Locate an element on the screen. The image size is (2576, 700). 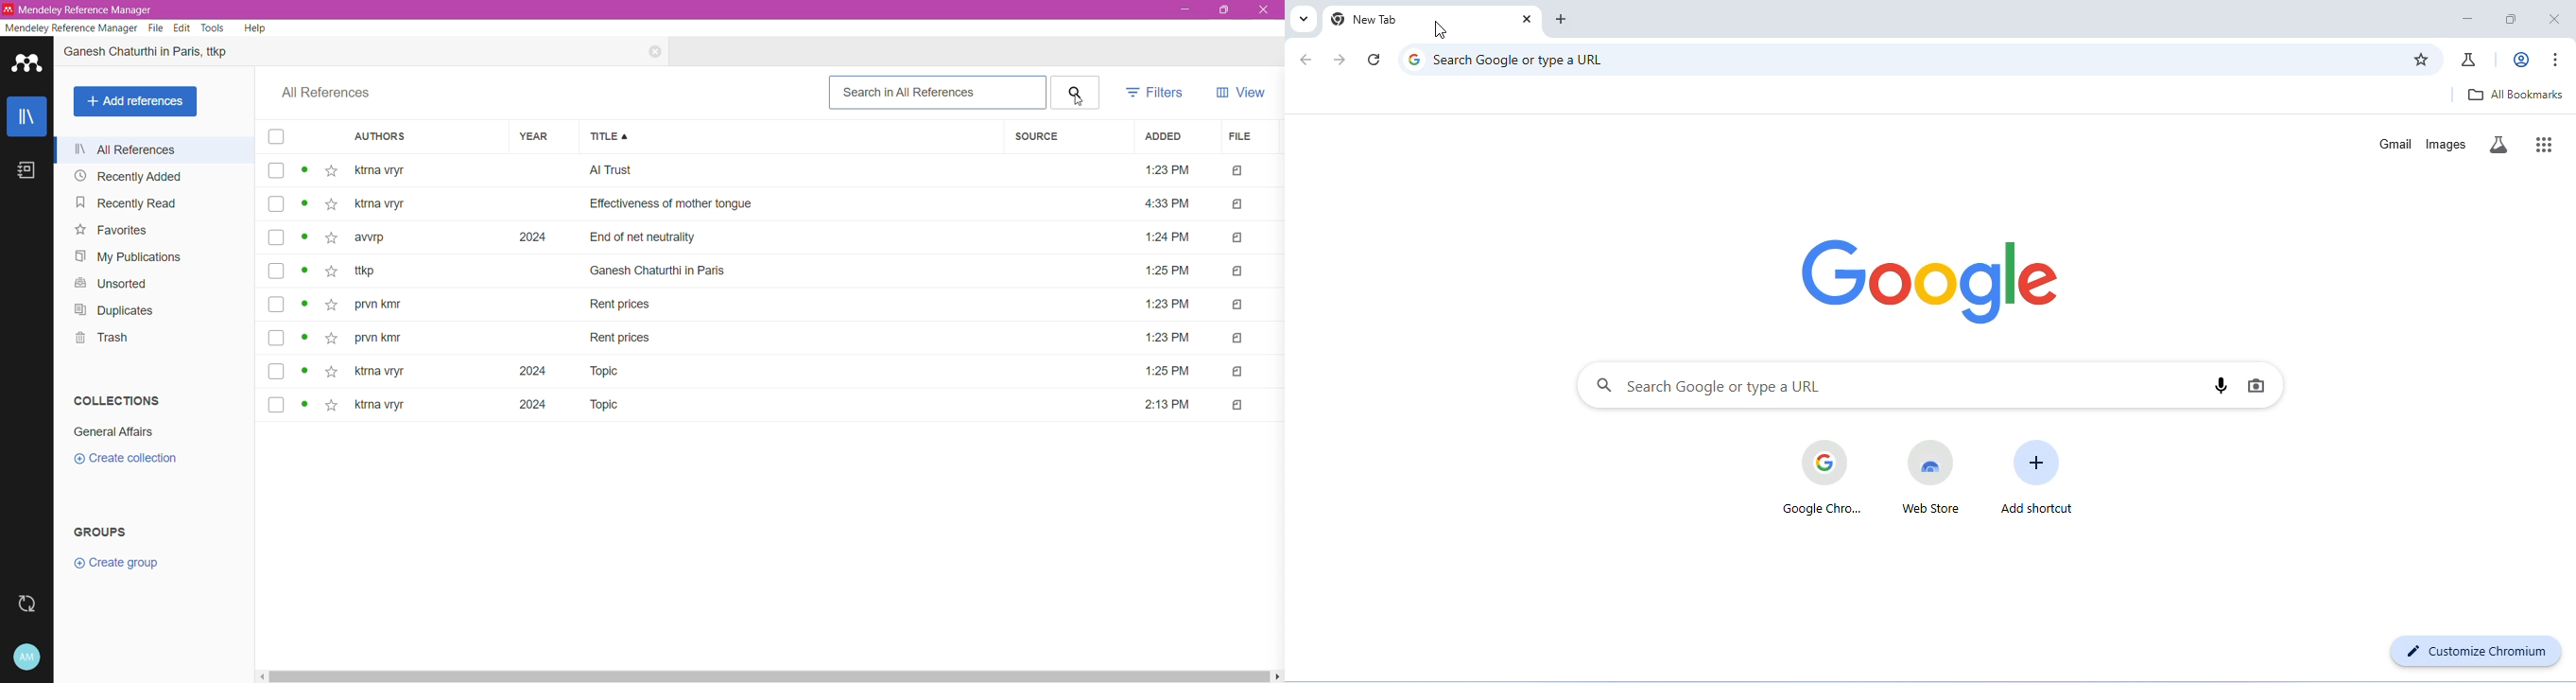
- awrp 2024 End of net neutrality 1:24 PM is located at coordinates (774, 236).